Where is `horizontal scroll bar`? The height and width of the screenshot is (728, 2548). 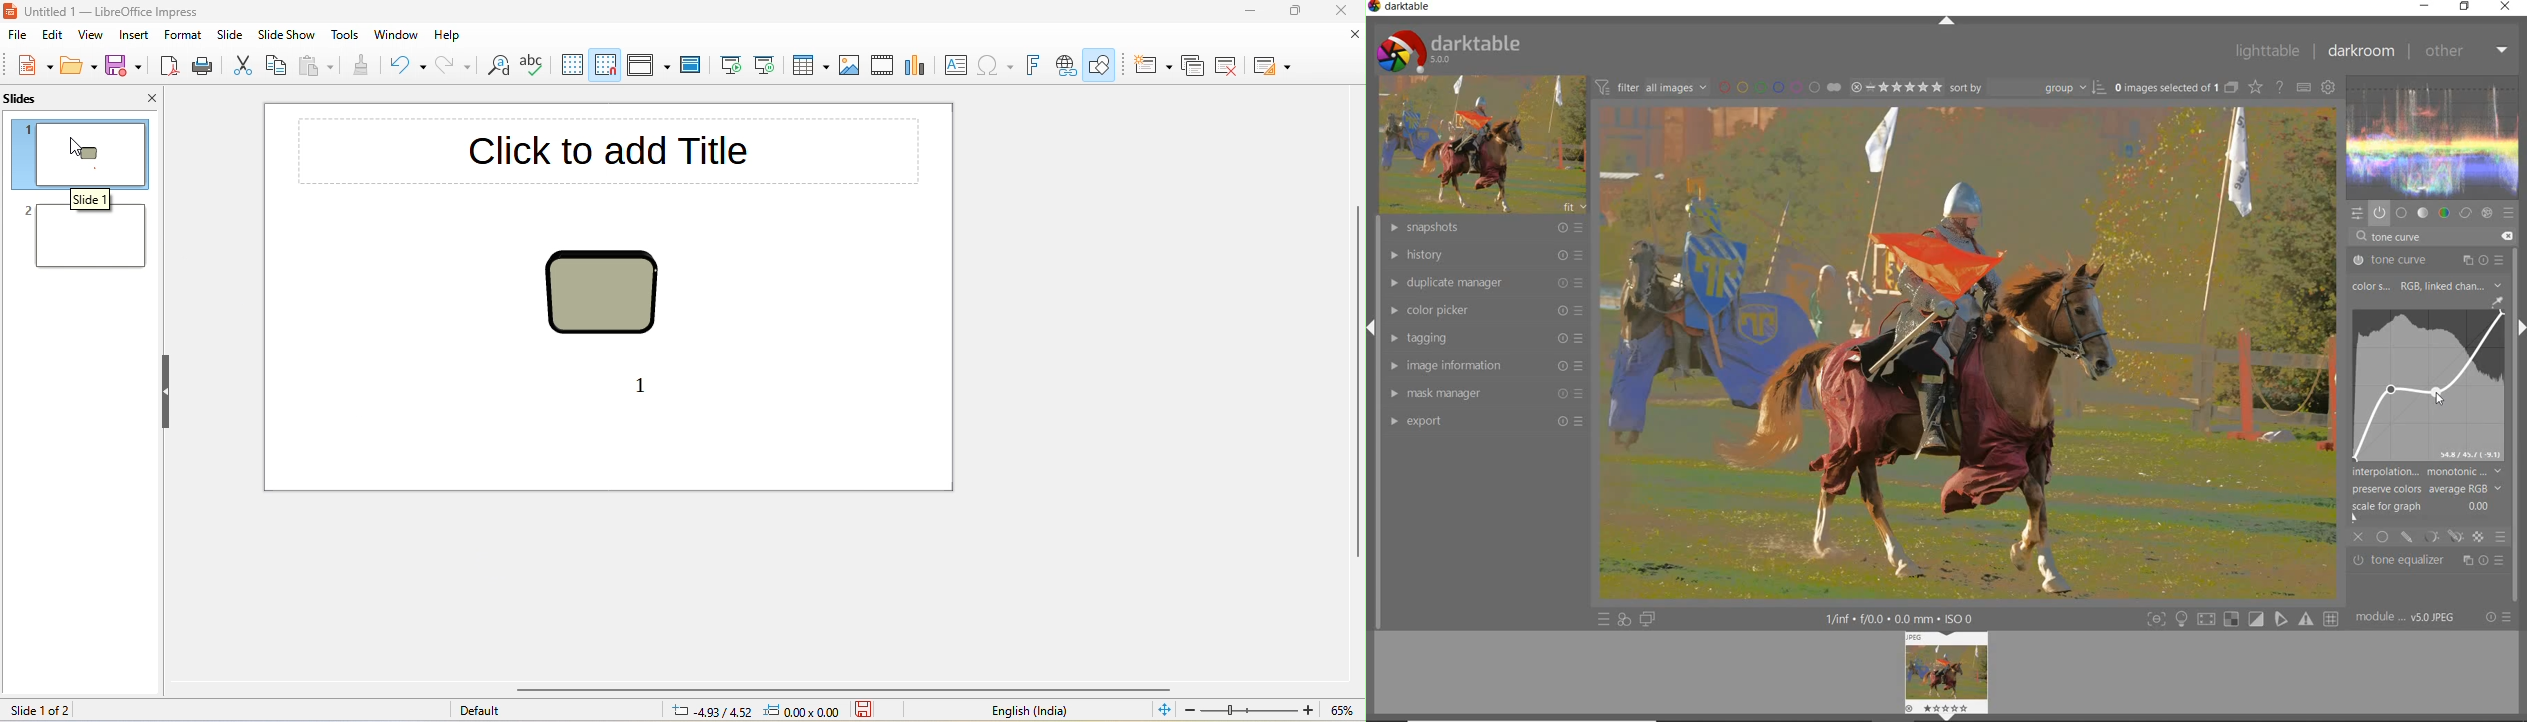
horizontal scroll bar is located at coordinates (845, 690).